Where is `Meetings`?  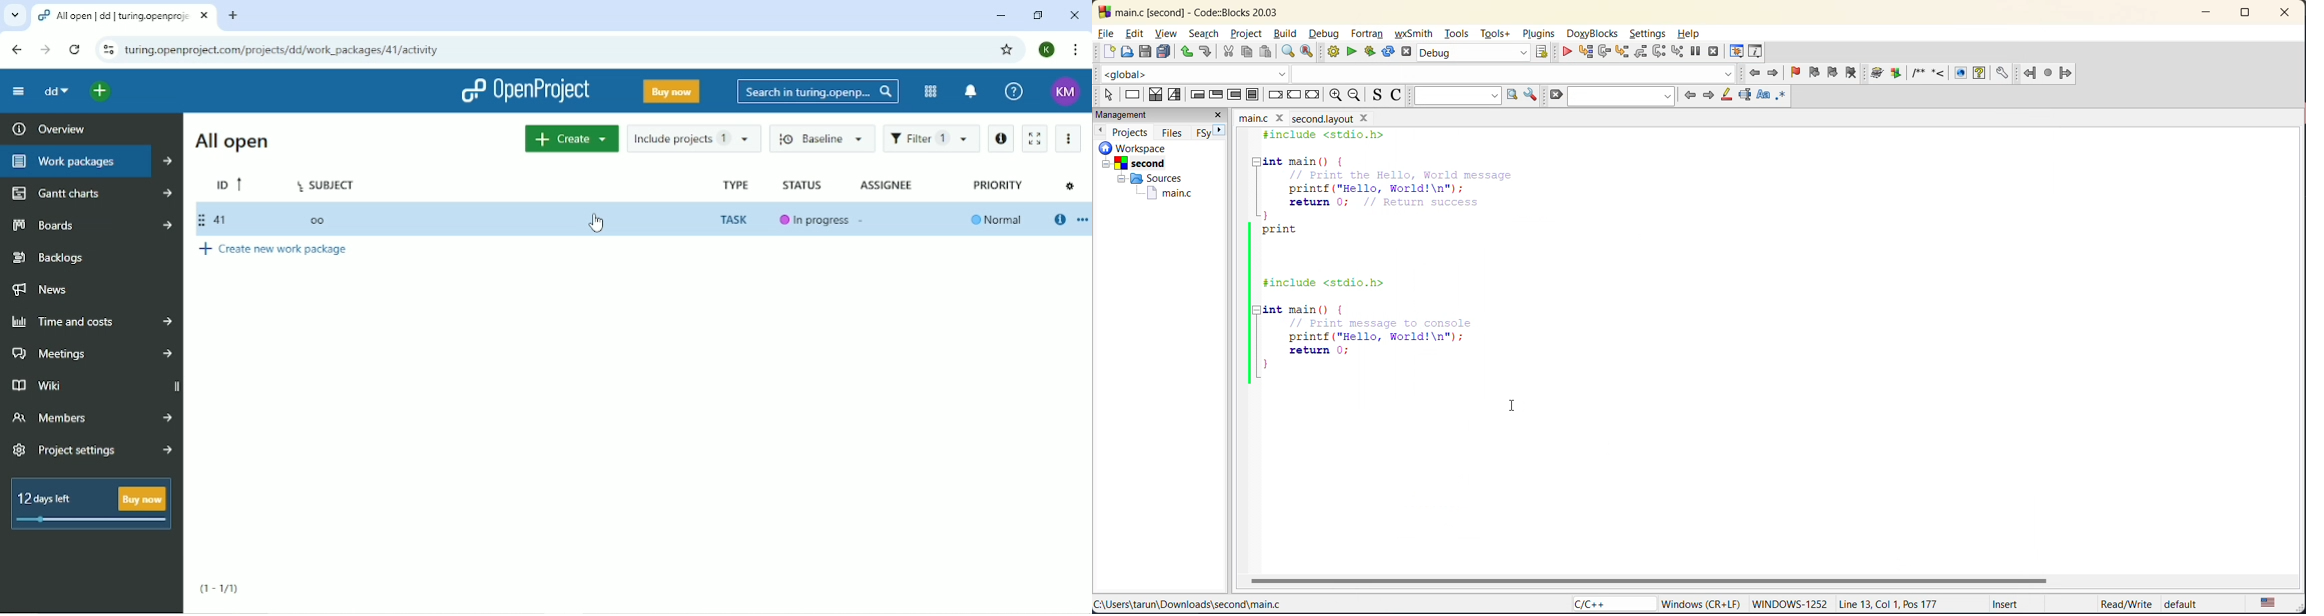 Meetings is located at coordinates (94, 353).